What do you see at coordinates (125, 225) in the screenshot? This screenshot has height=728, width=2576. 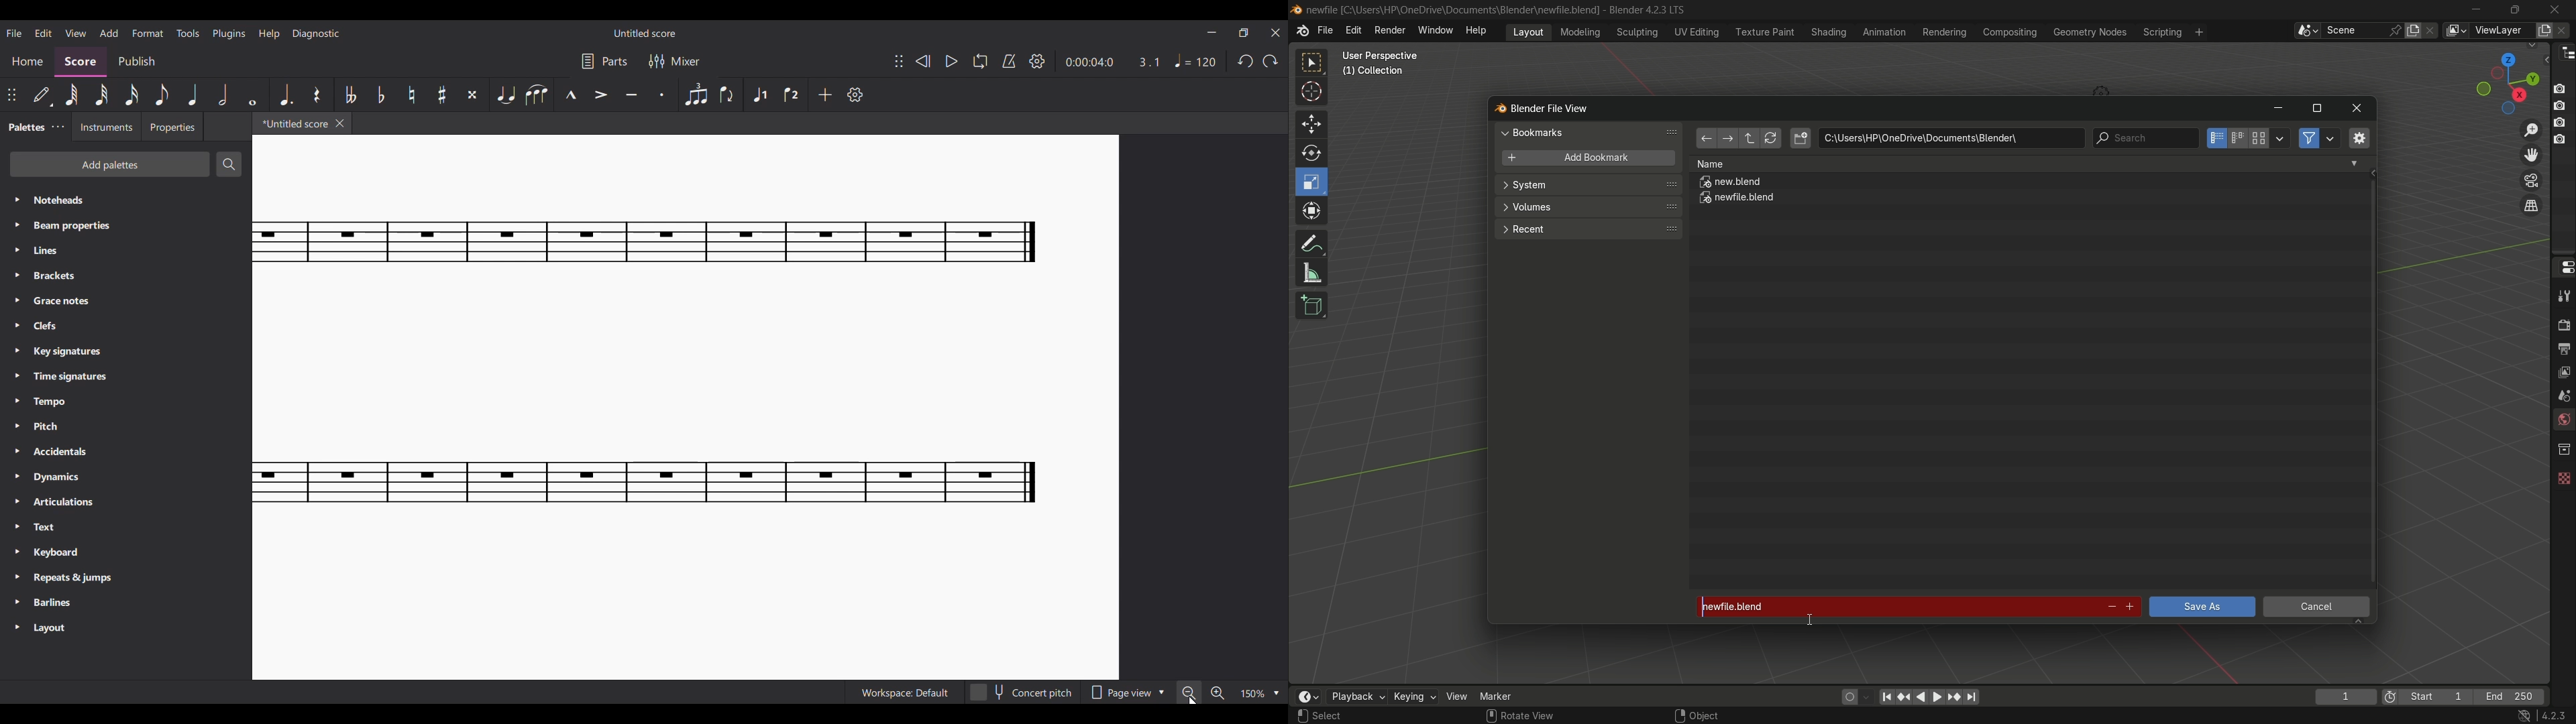 I see `Beam properties` at bounding box center [125, 225].